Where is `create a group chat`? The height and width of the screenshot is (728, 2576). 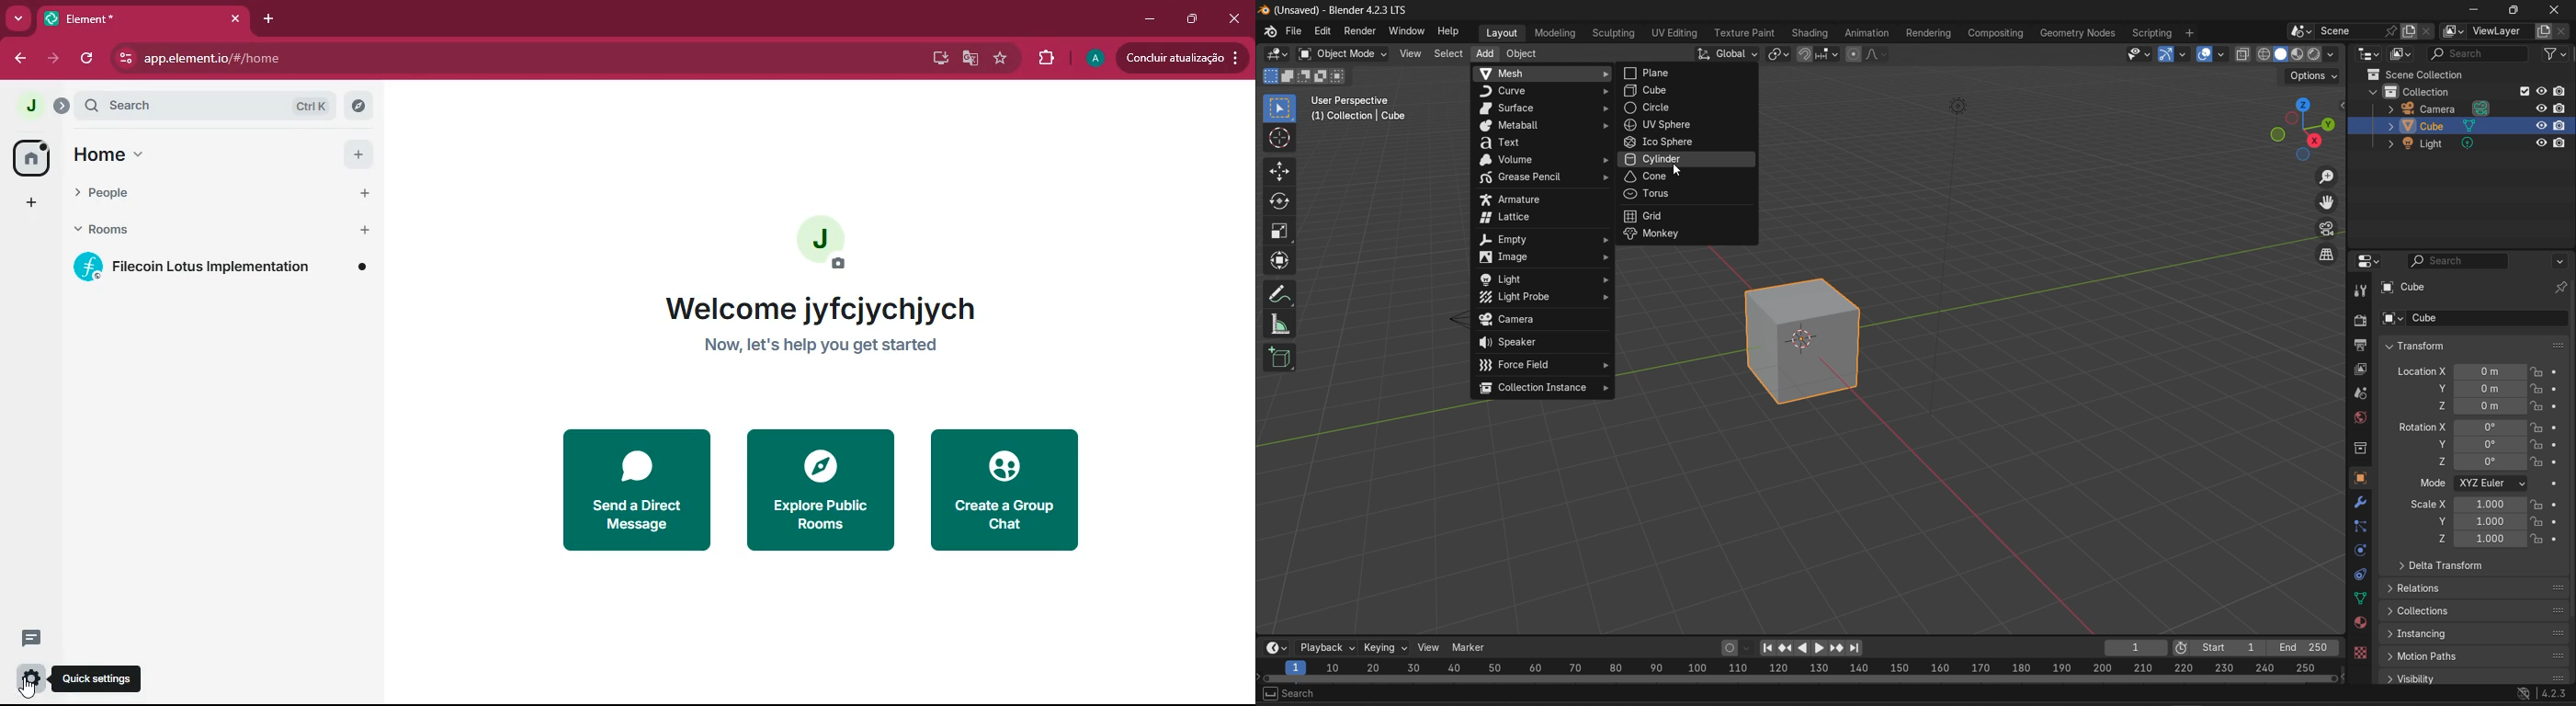 create a group chat is located at coordinates (1004, 491).